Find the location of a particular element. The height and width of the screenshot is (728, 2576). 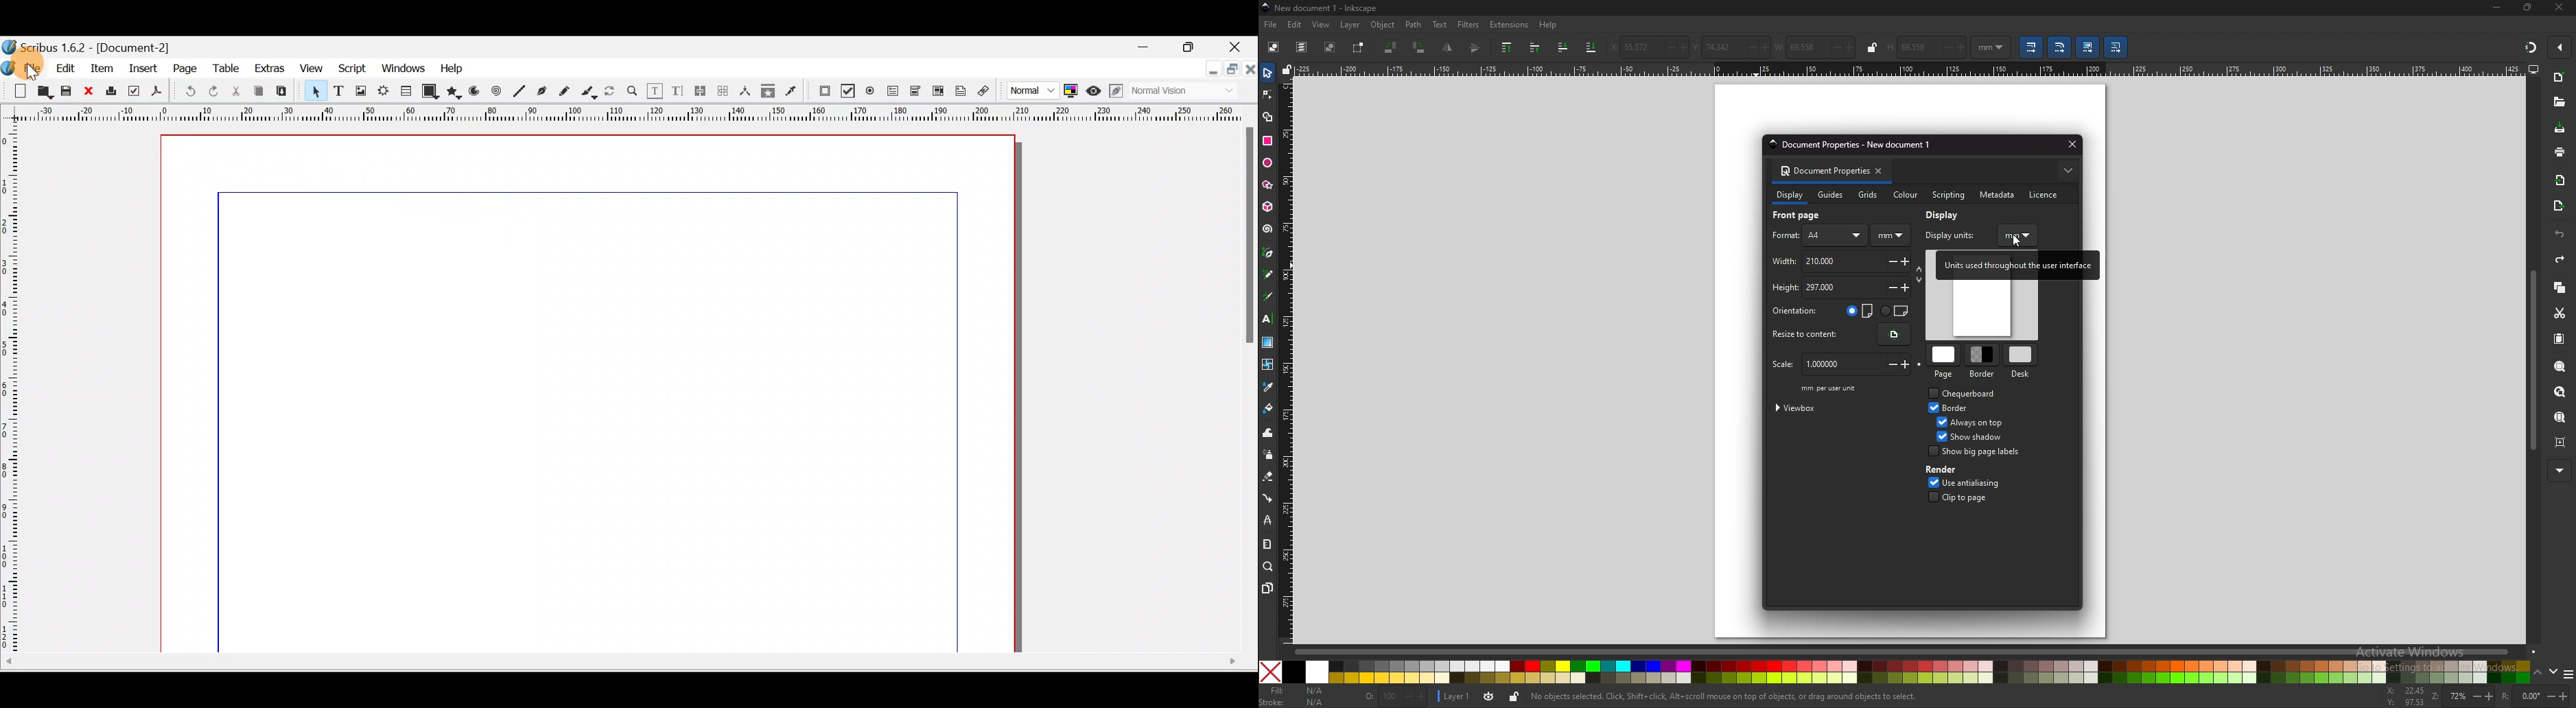

colour is located at coordinates (1904, 196).